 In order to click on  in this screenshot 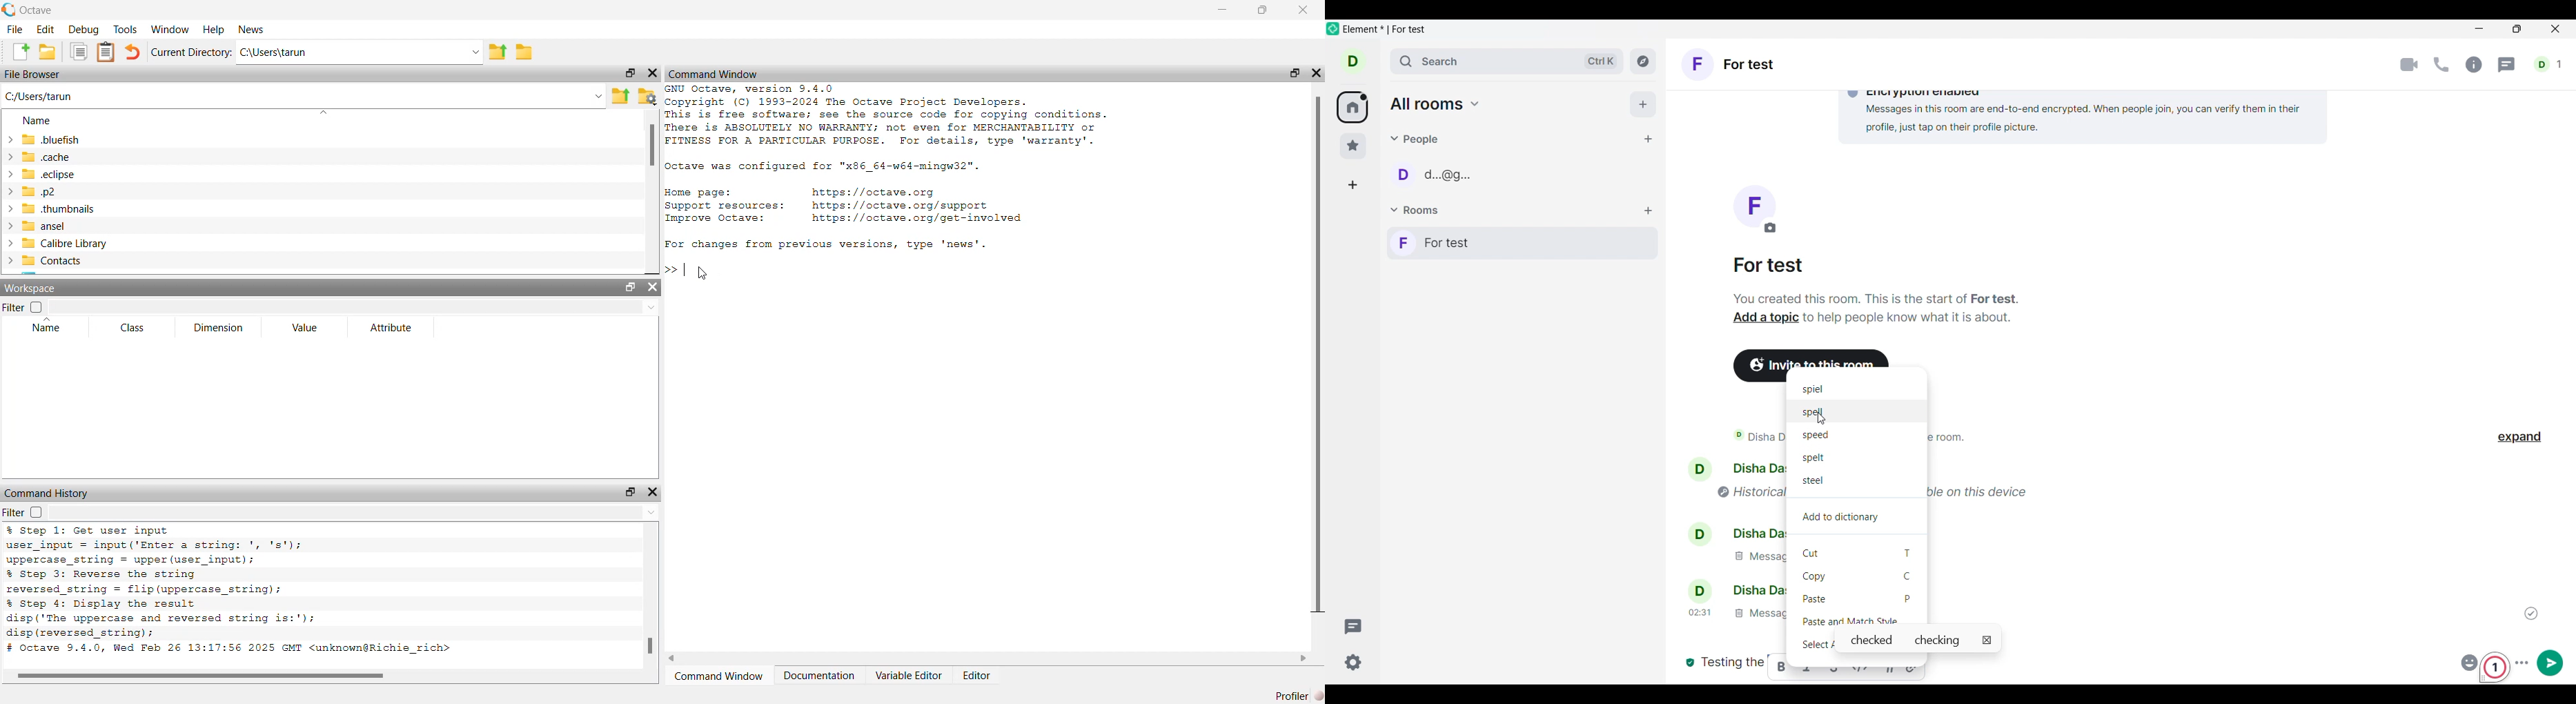, I will do `click(1816, 481)`.